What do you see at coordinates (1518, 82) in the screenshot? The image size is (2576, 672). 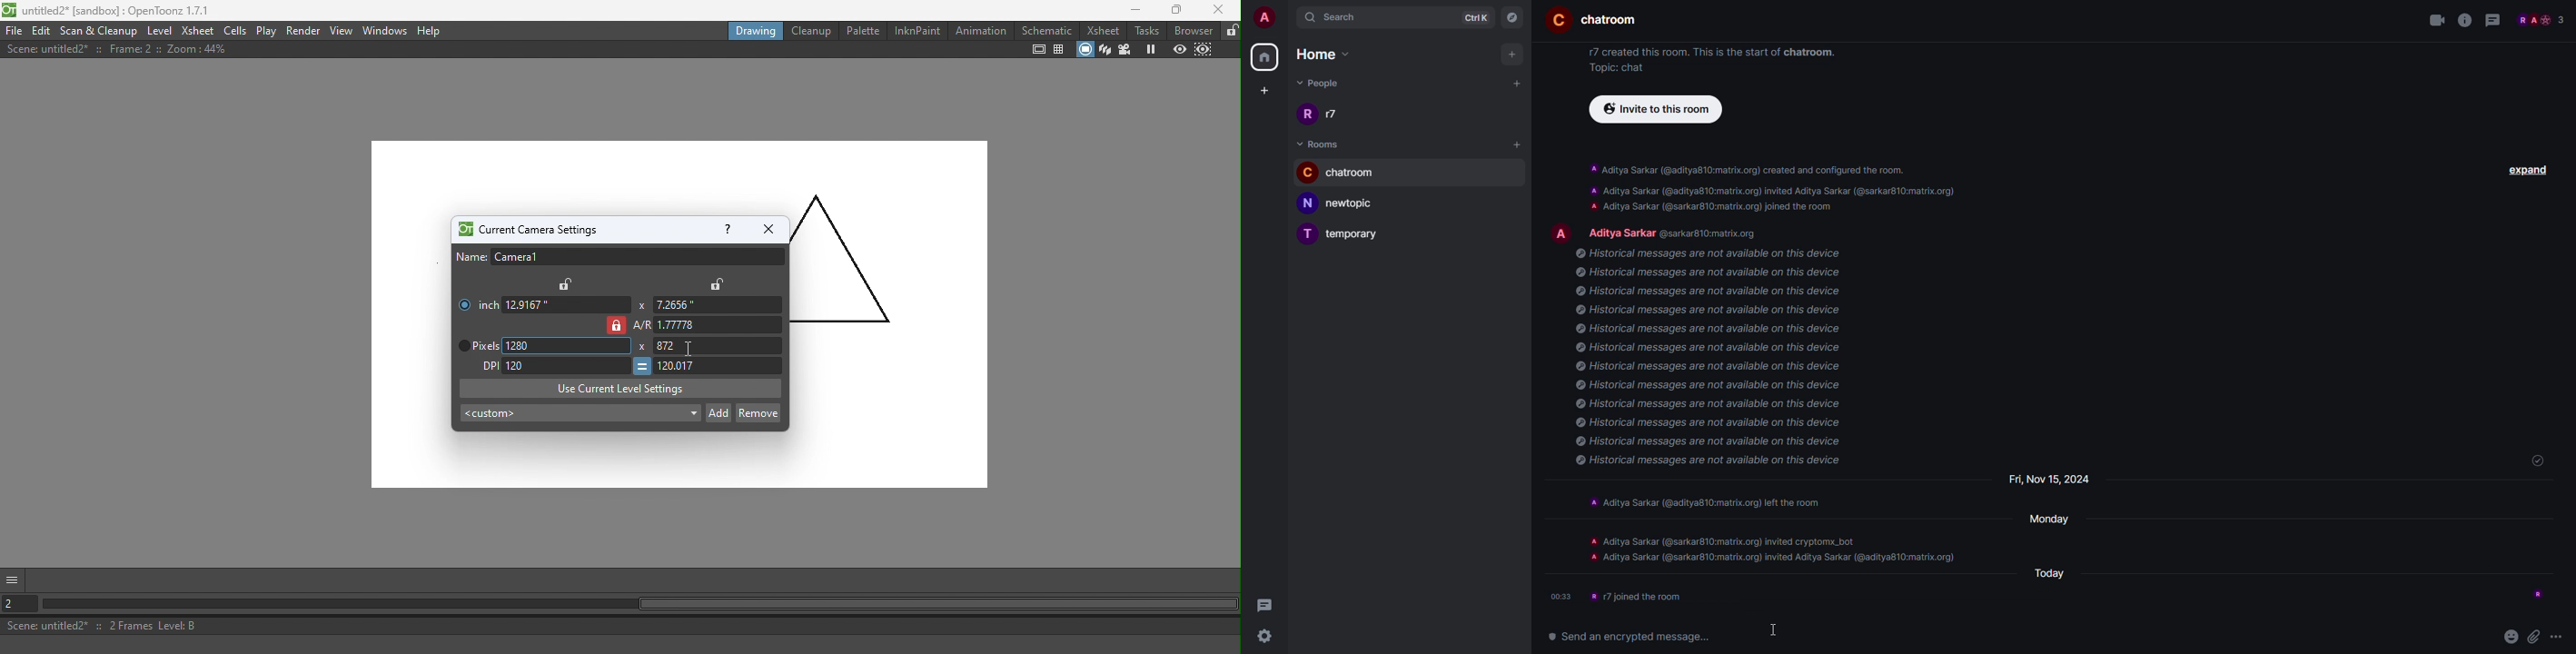 I see `add` at bounding box center [1518, 82].